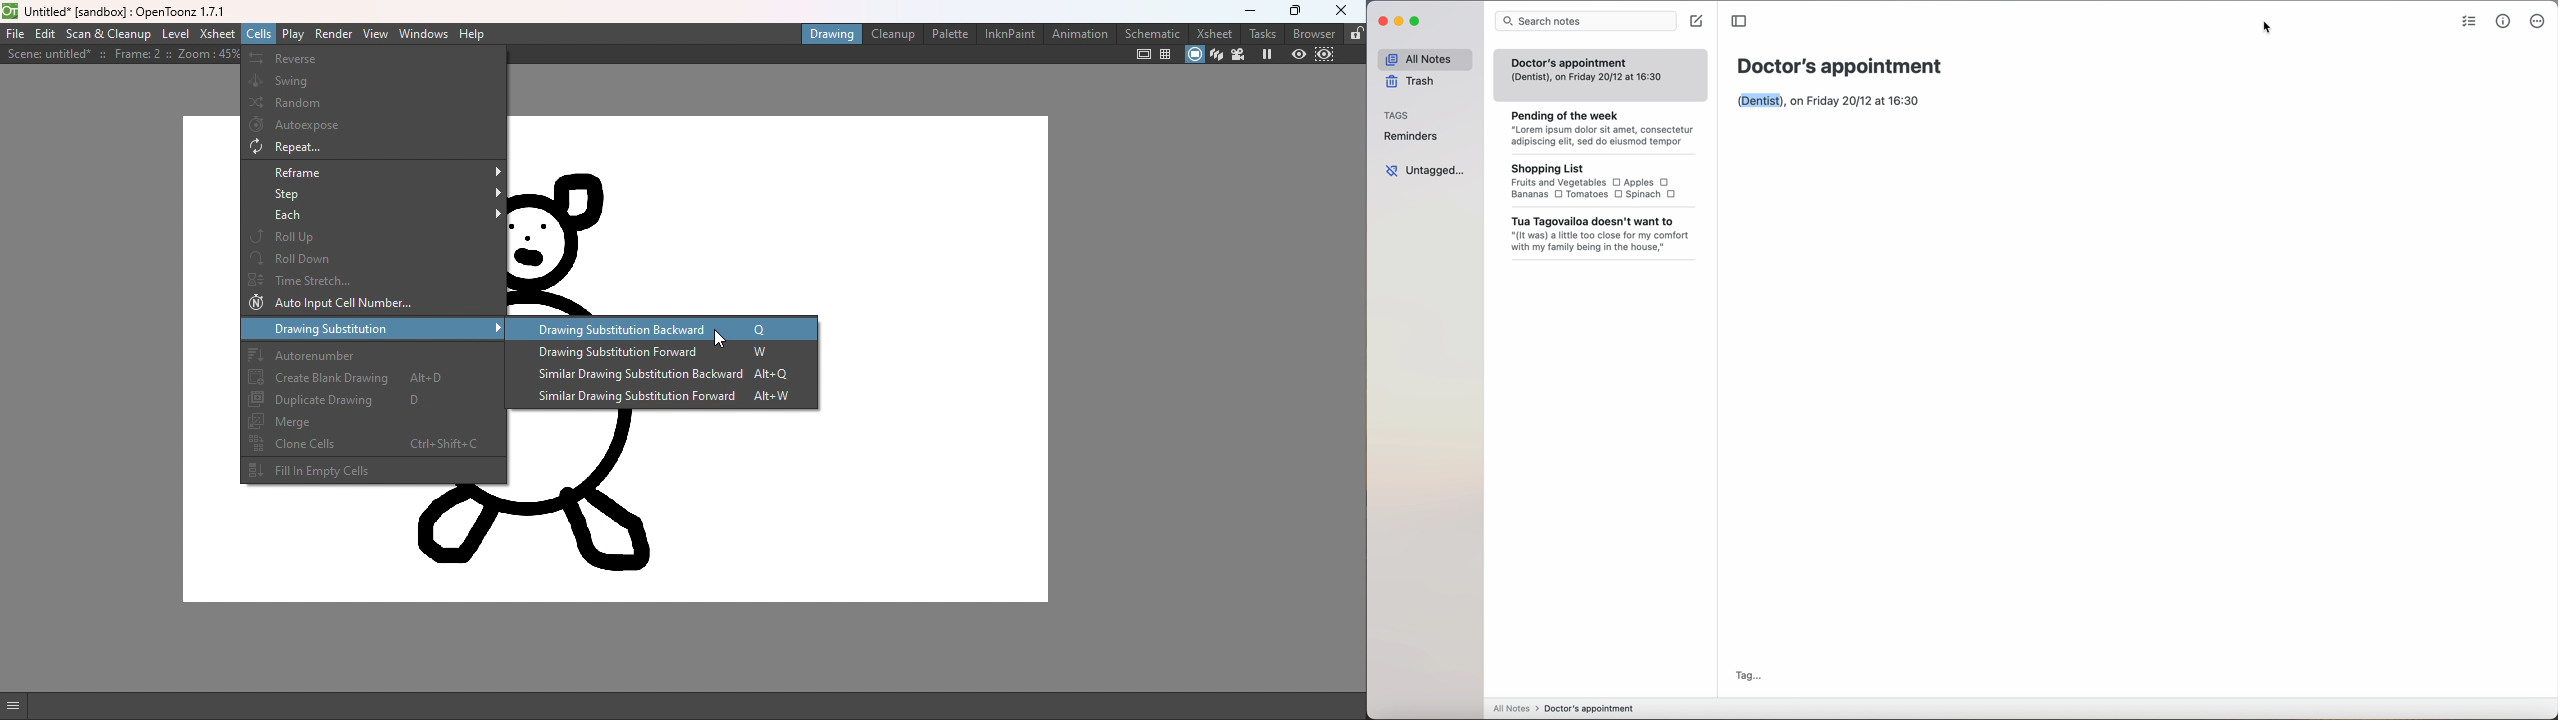 Image resolution: width=2576 pixels, height=728 pixels. I want to click on Reverse, so click(373, 59).